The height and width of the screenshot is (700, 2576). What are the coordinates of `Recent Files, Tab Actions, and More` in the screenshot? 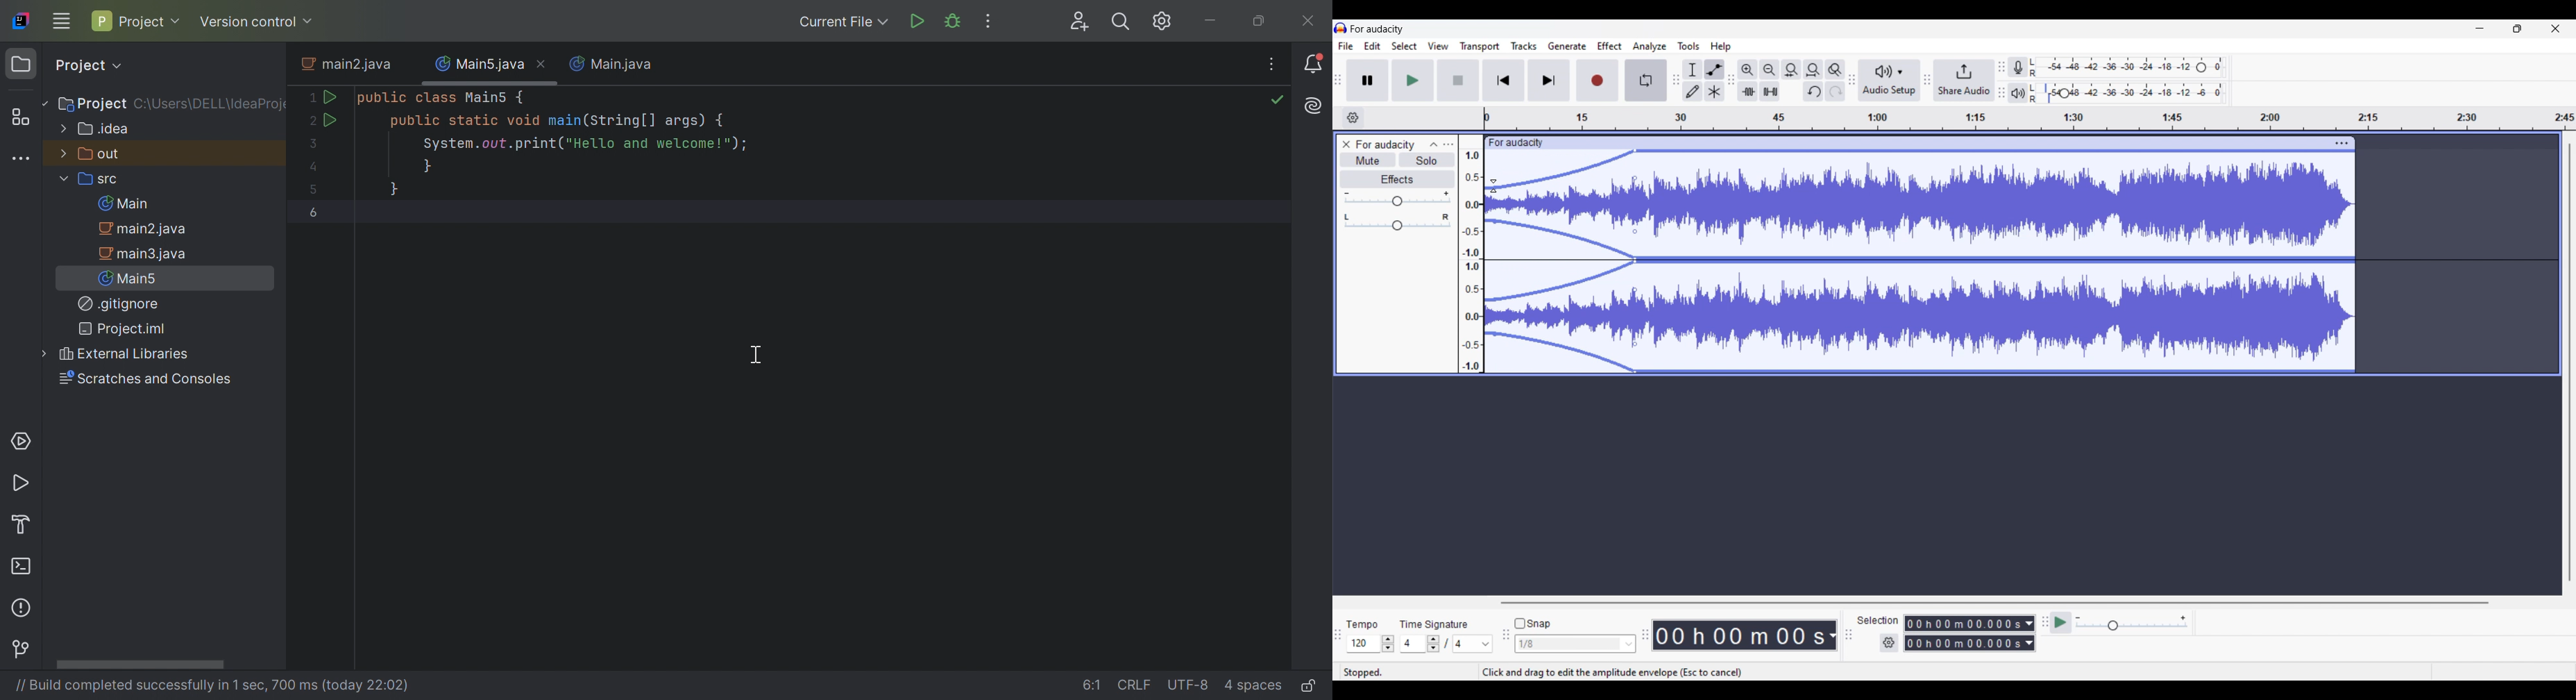 It's located at (1271, 66).